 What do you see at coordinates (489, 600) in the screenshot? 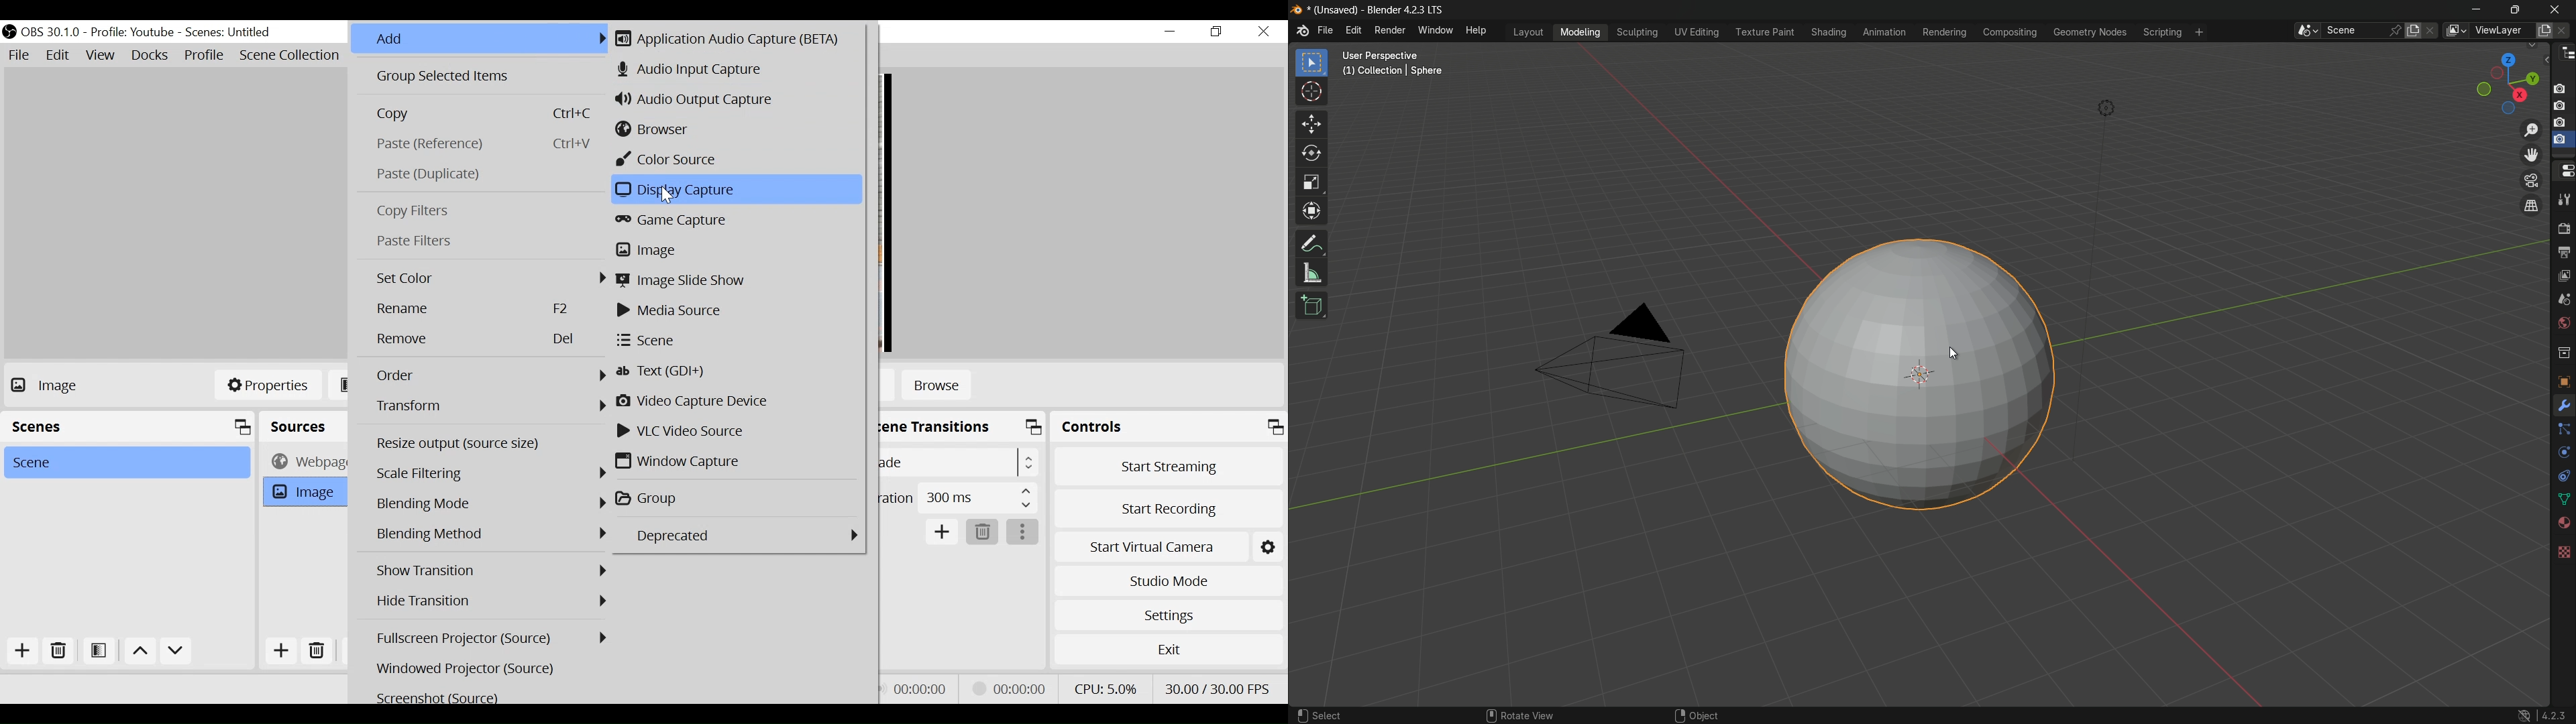
I see `Hide Transition` at bounding box center [489, 600].